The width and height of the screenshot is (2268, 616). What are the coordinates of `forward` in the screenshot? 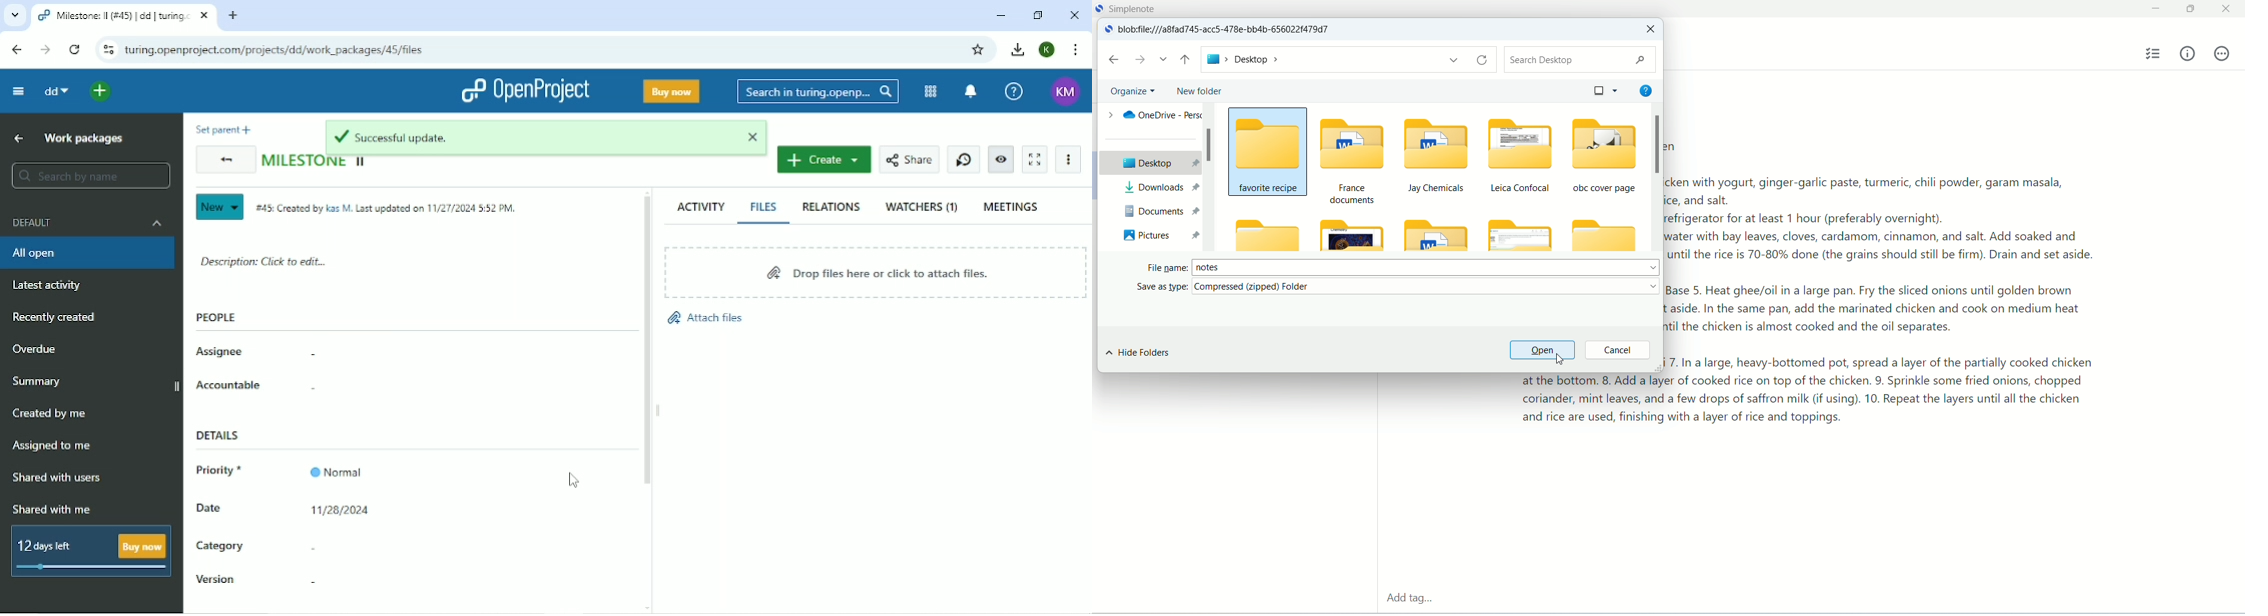 It's located at (1141, 59).